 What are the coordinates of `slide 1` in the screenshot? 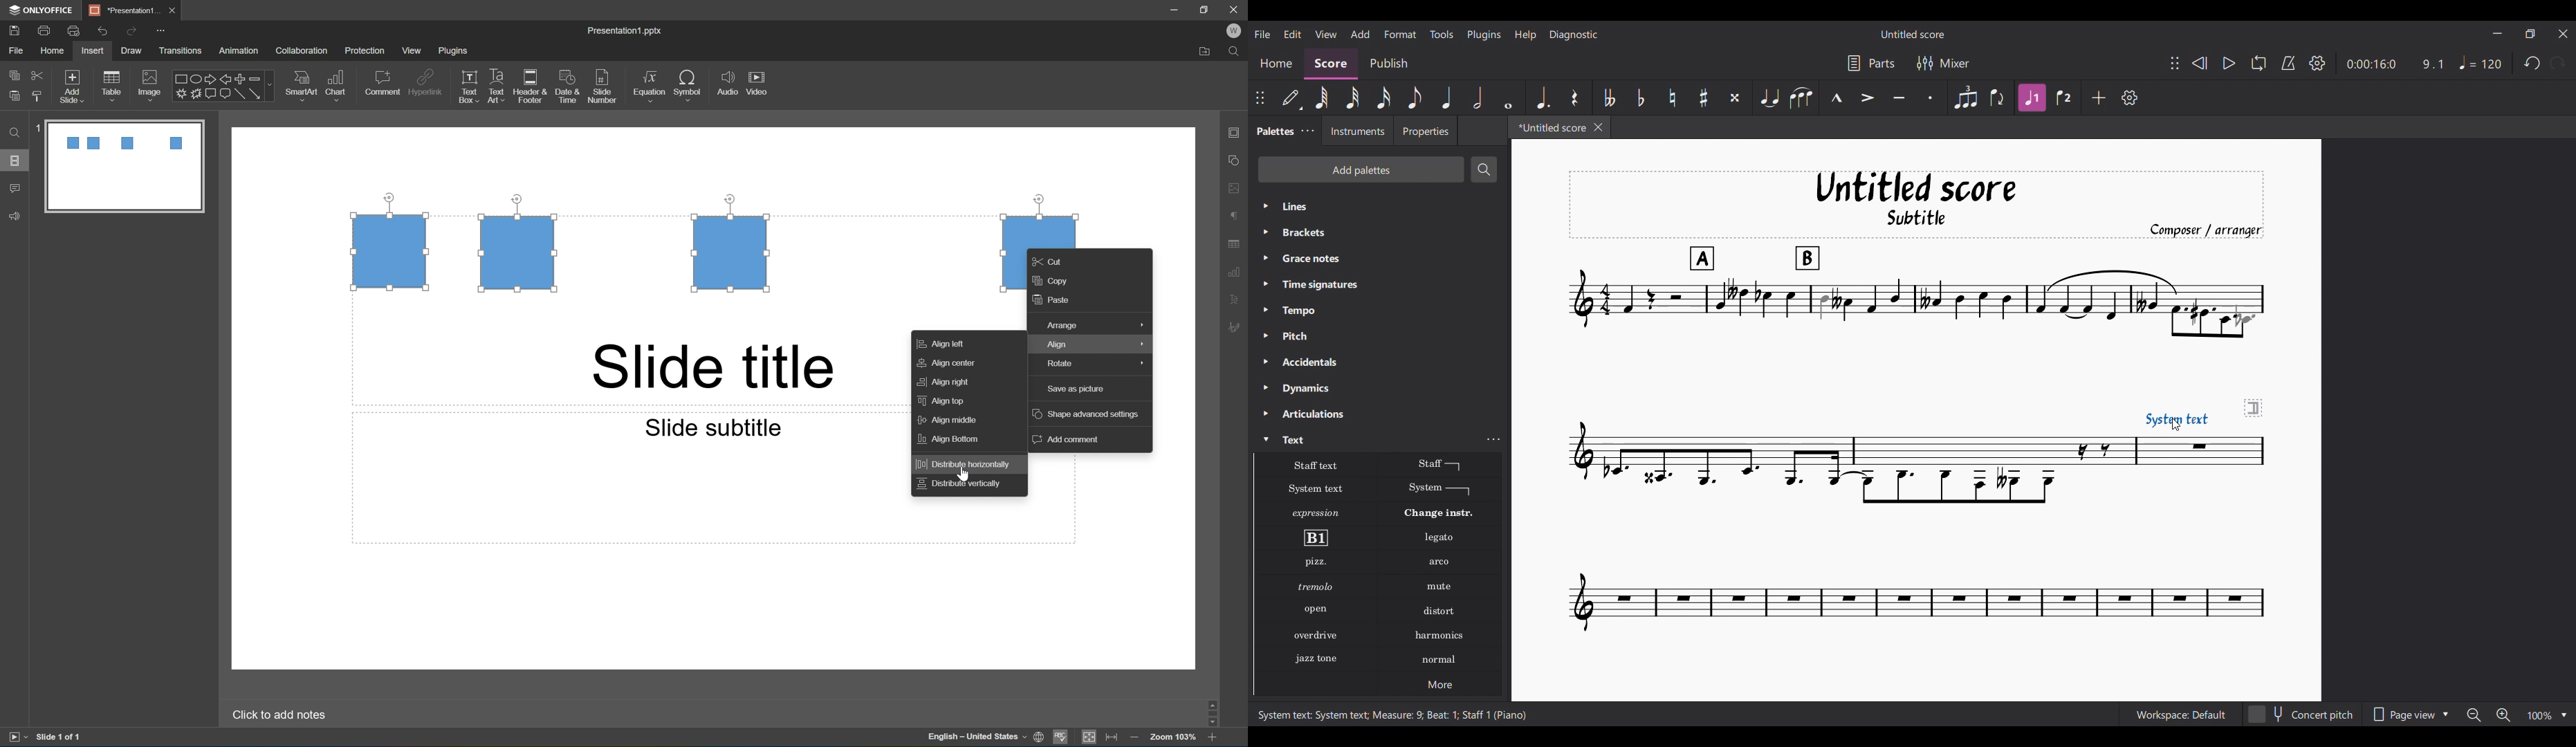 It's located at (117, 165).